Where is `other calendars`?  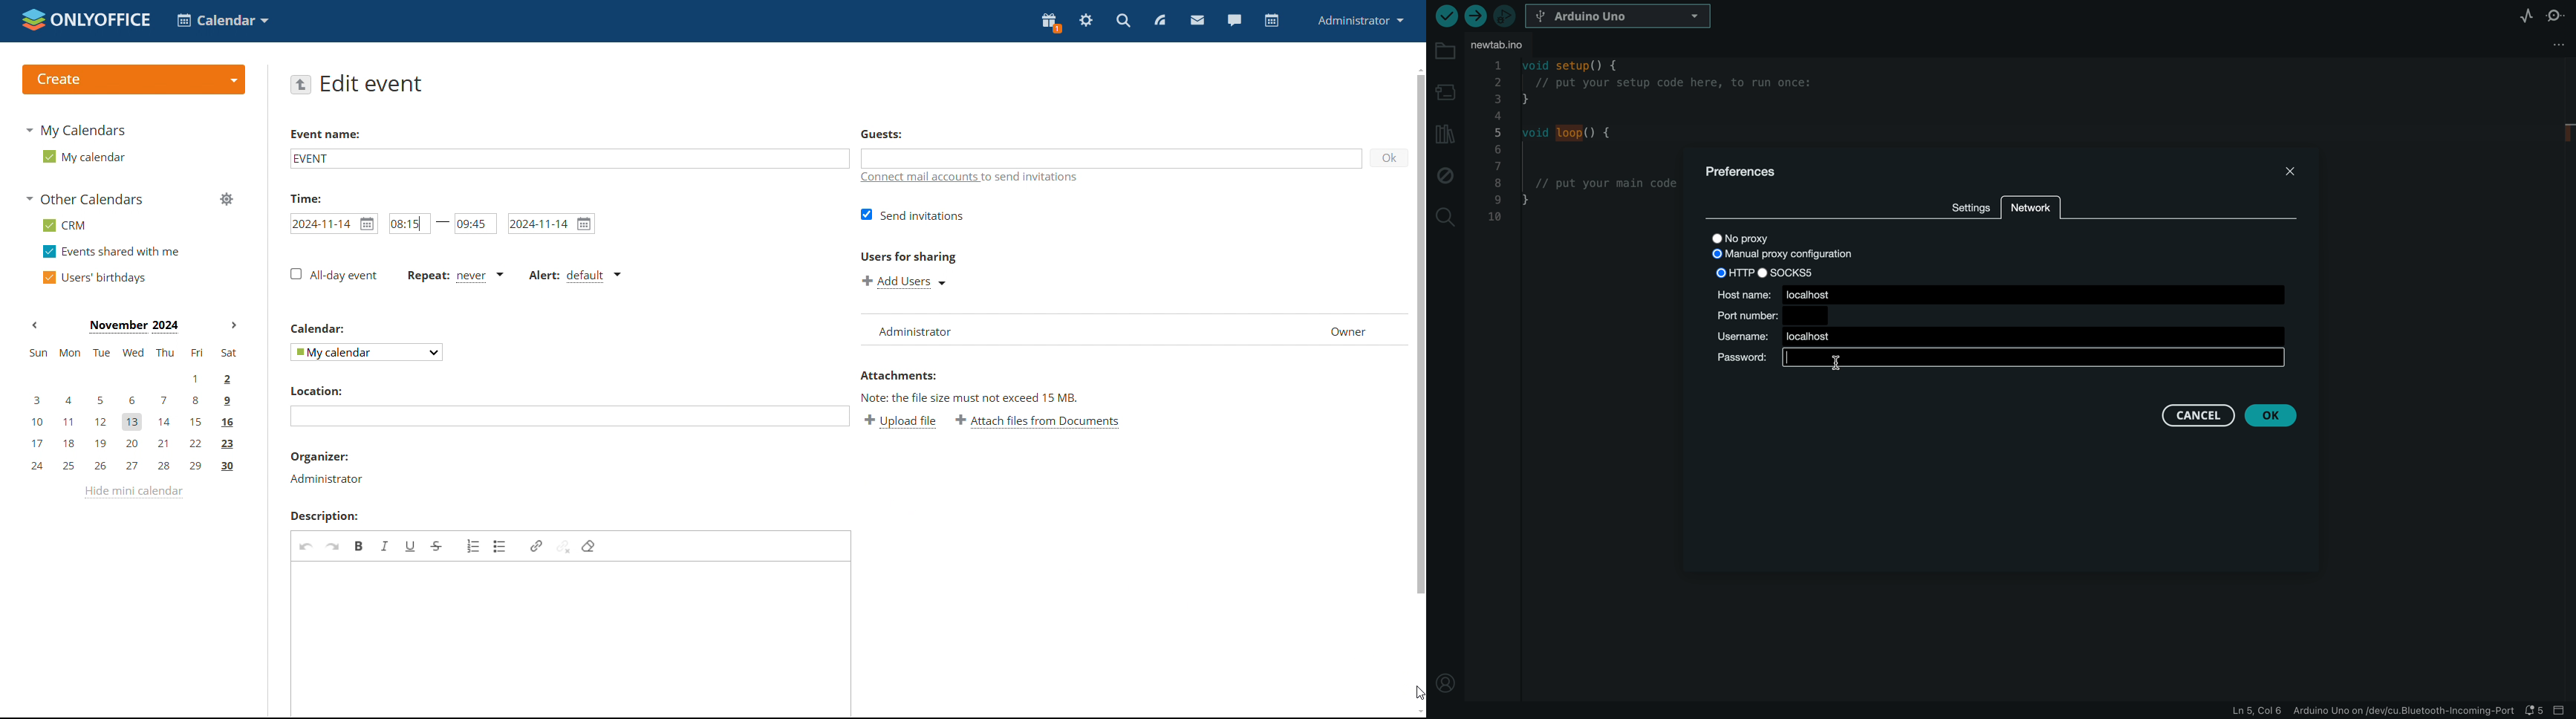 other calendars is located at coordinates (86, 199).